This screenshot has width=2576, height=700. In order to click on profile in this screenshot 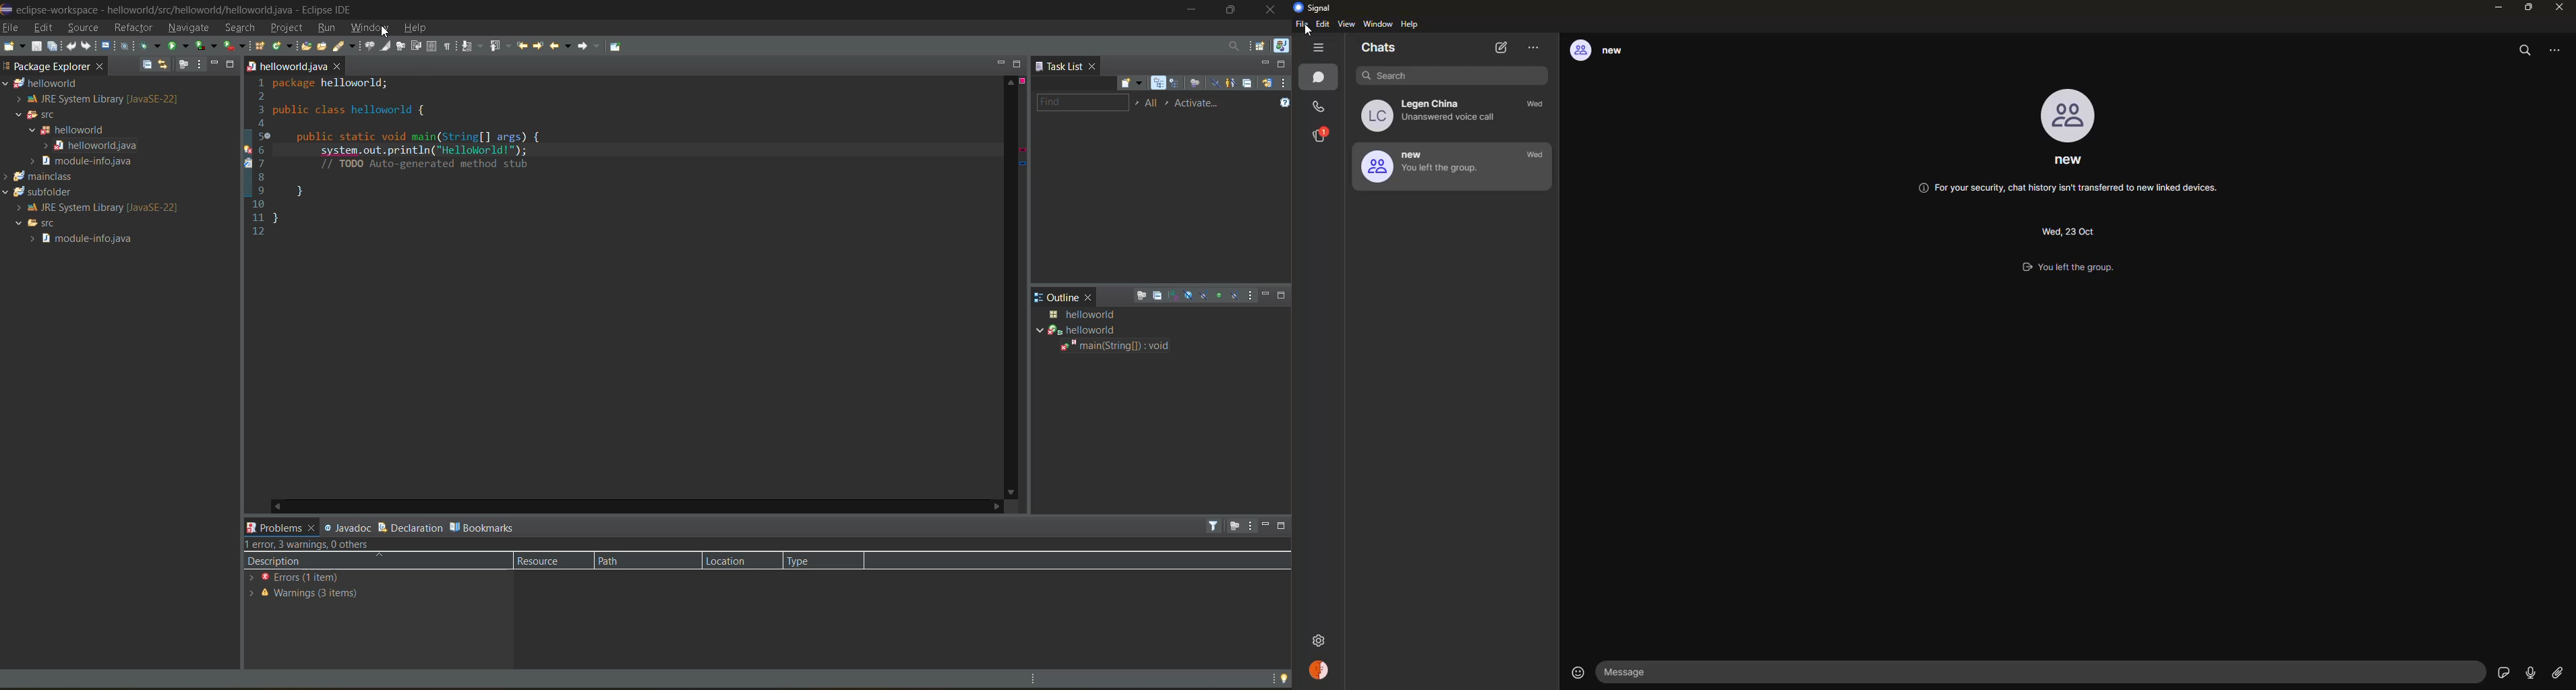, I will do `click(2070, 116)`.